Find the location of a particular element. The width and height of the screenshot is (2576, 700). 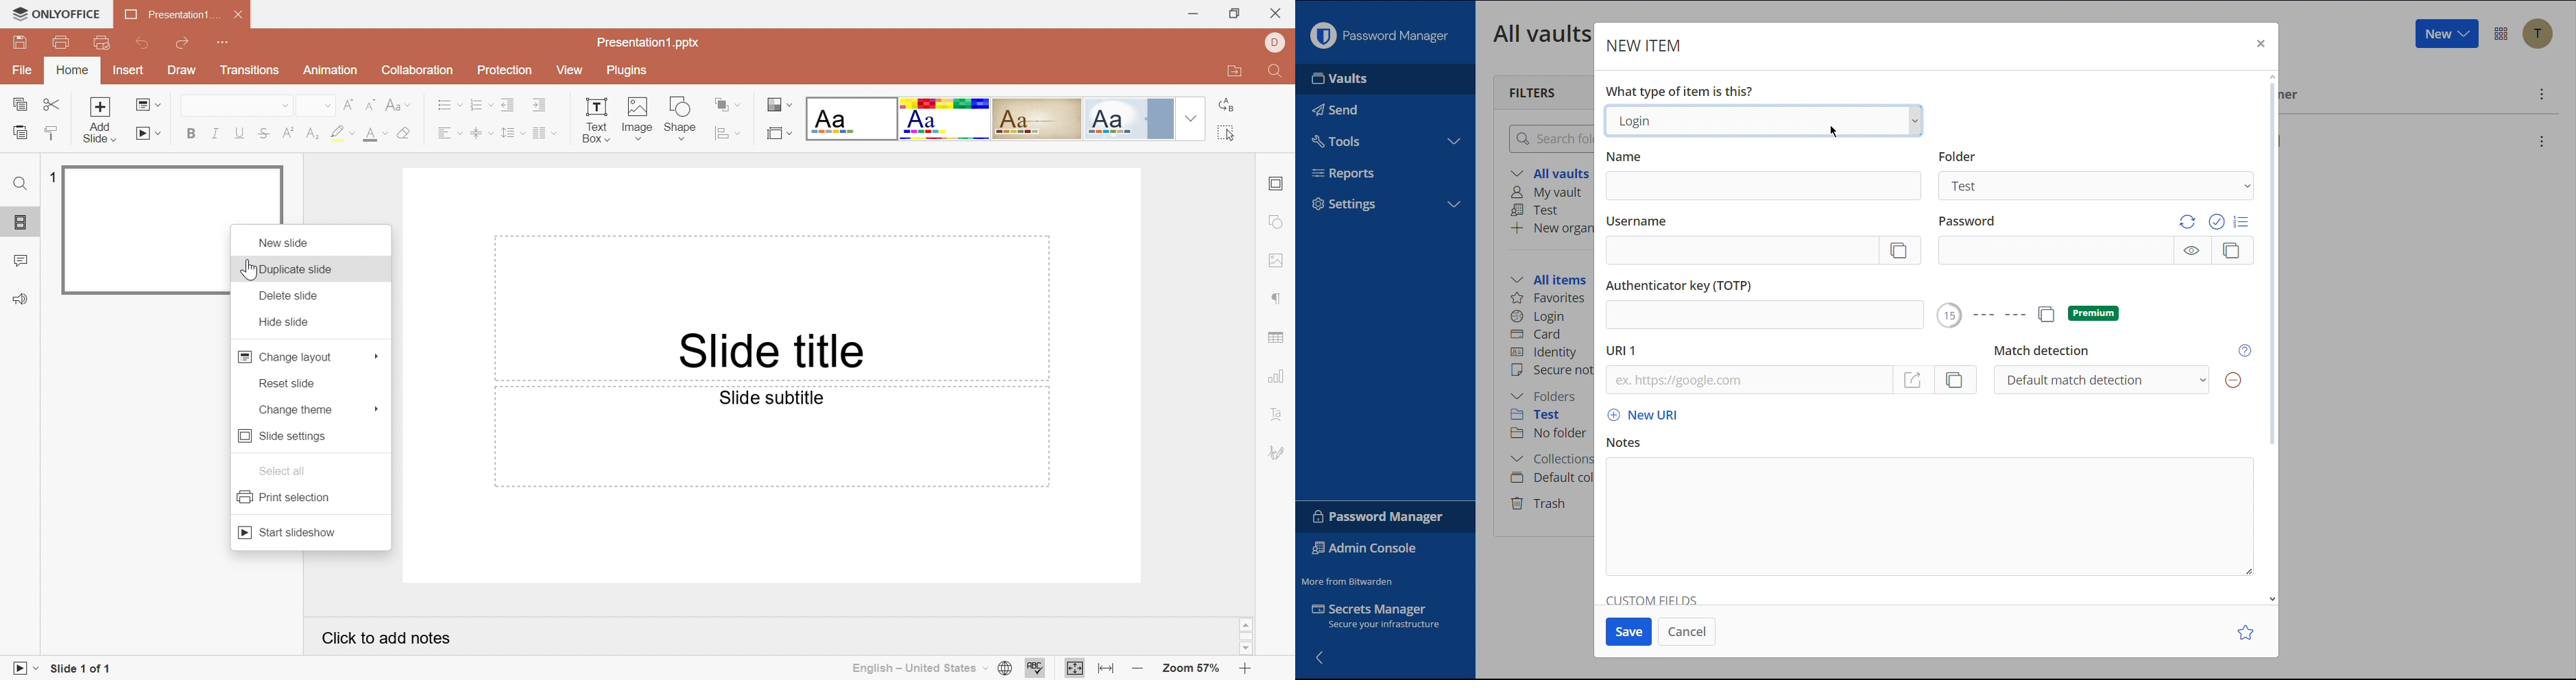

Save is located at coordinates (19, 42).